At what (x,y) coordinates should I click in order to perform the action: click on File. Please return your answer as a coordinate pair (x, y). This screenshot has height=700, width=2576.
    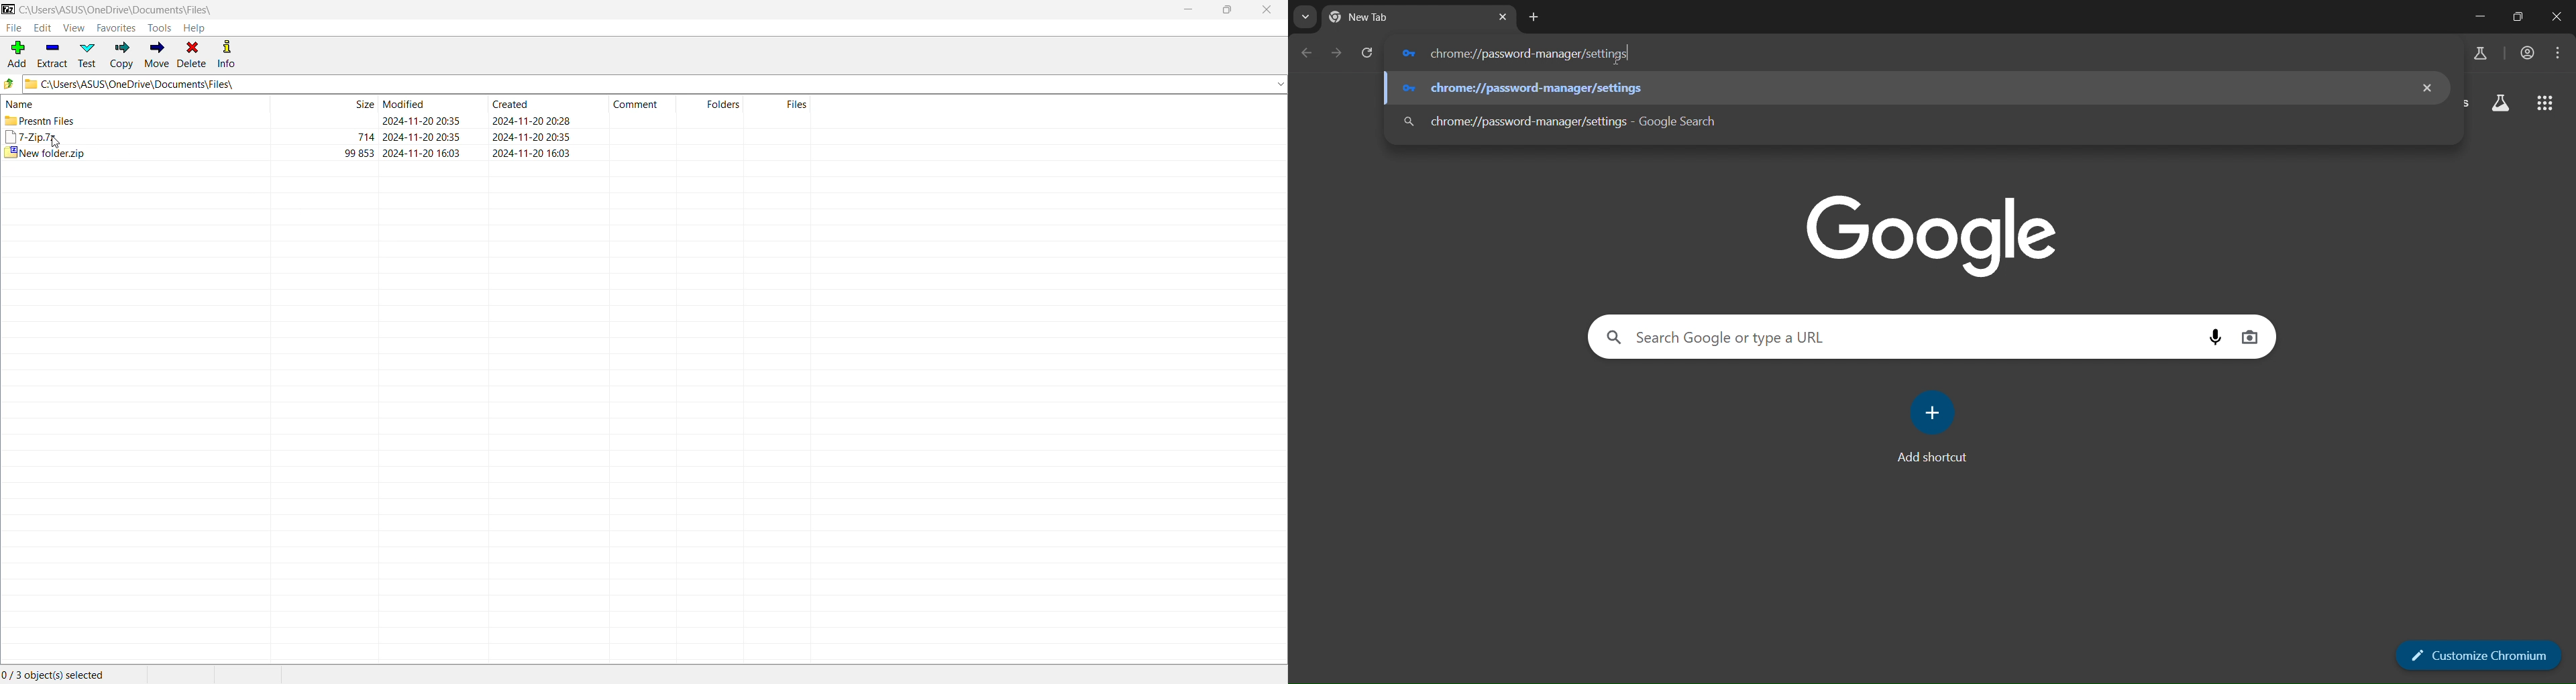
    Looking at the image, I should click on (12, 28).